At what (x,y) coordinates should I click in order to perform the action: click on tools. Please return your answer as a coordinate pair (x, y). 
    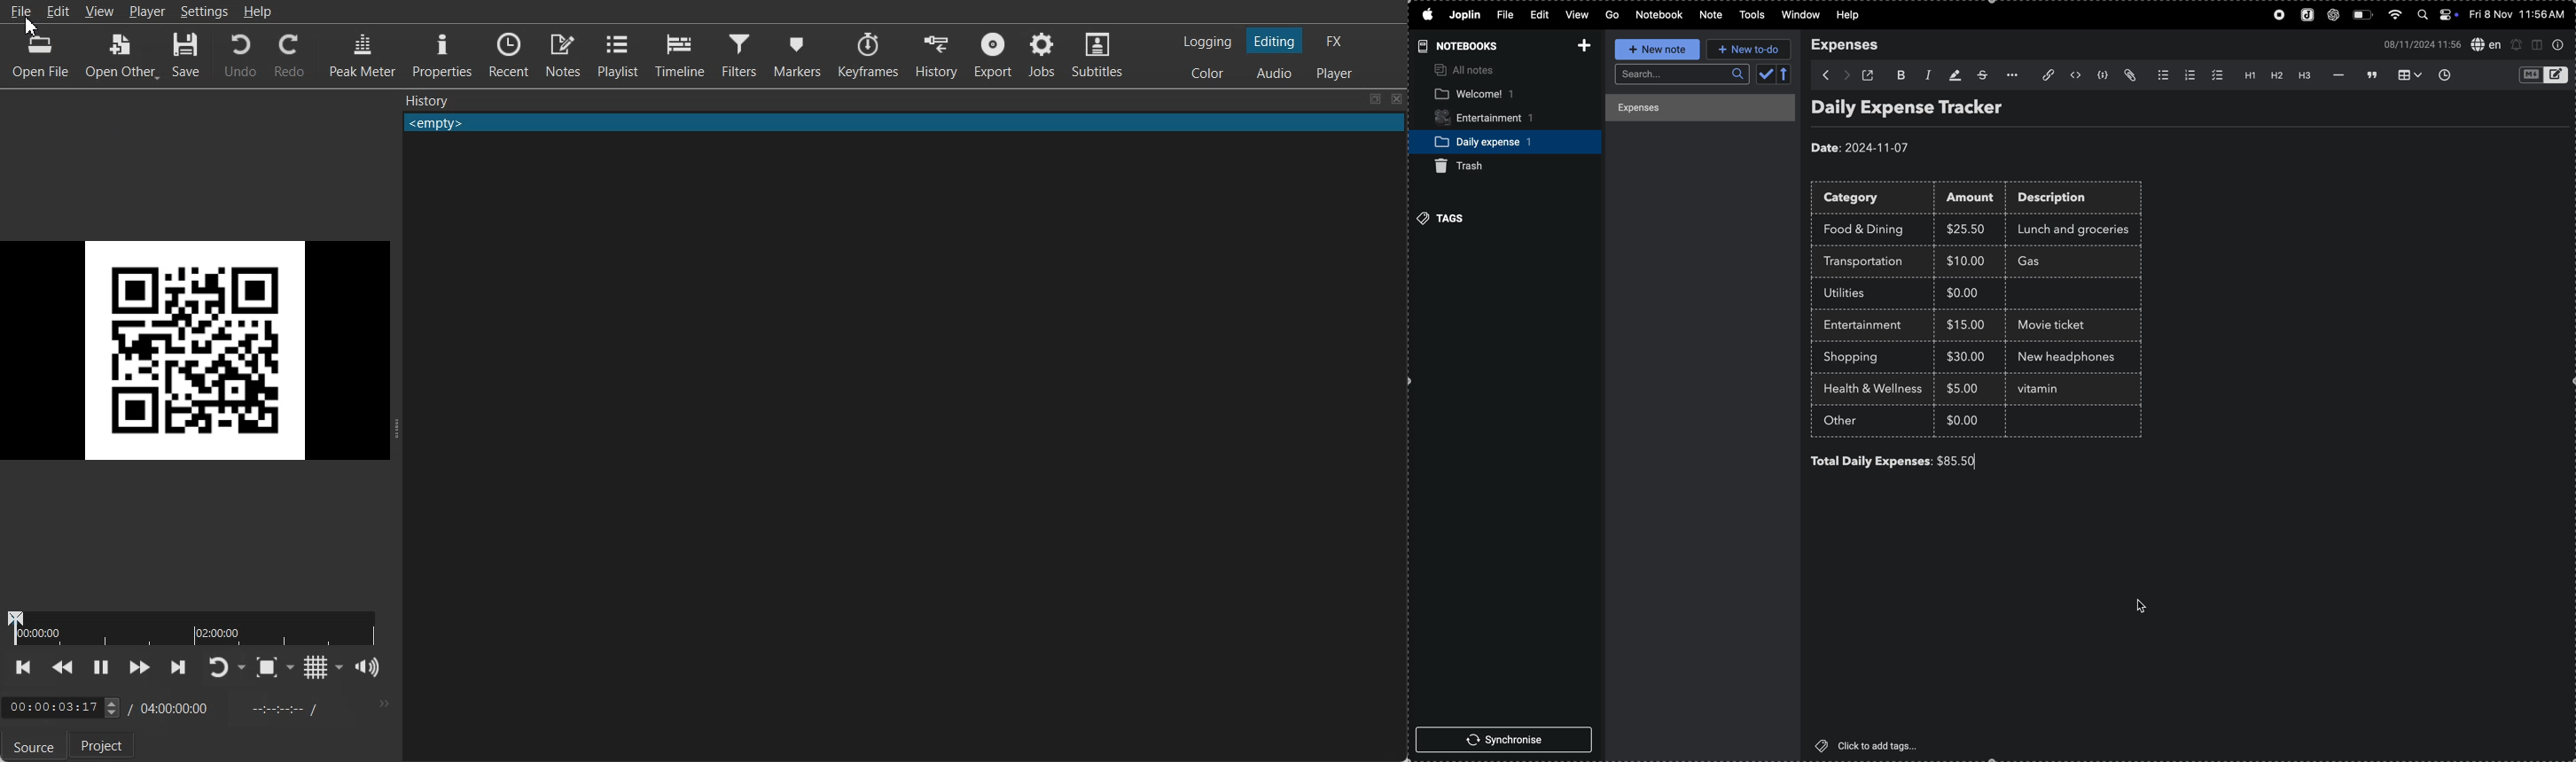
    Looking at the image, I should click on (1749, 15).